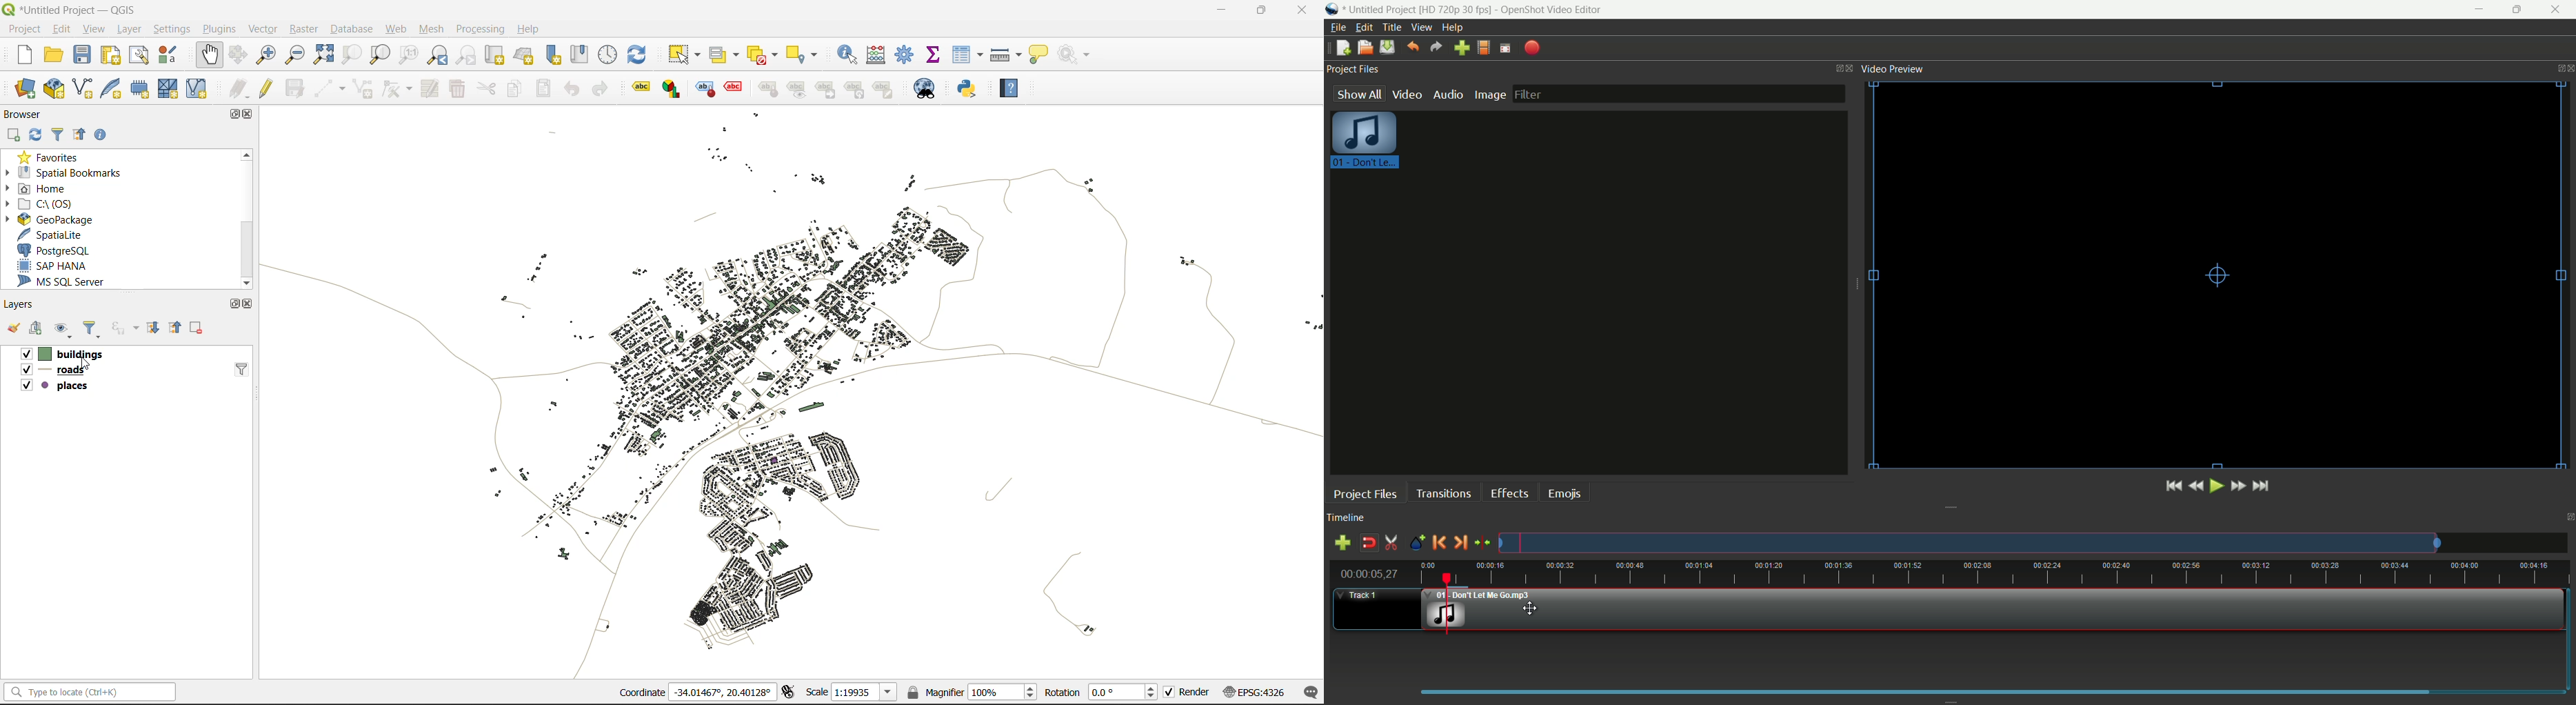 The height and width of the screenshot is (728, 2576). I want to click on map, so click(794, 393).